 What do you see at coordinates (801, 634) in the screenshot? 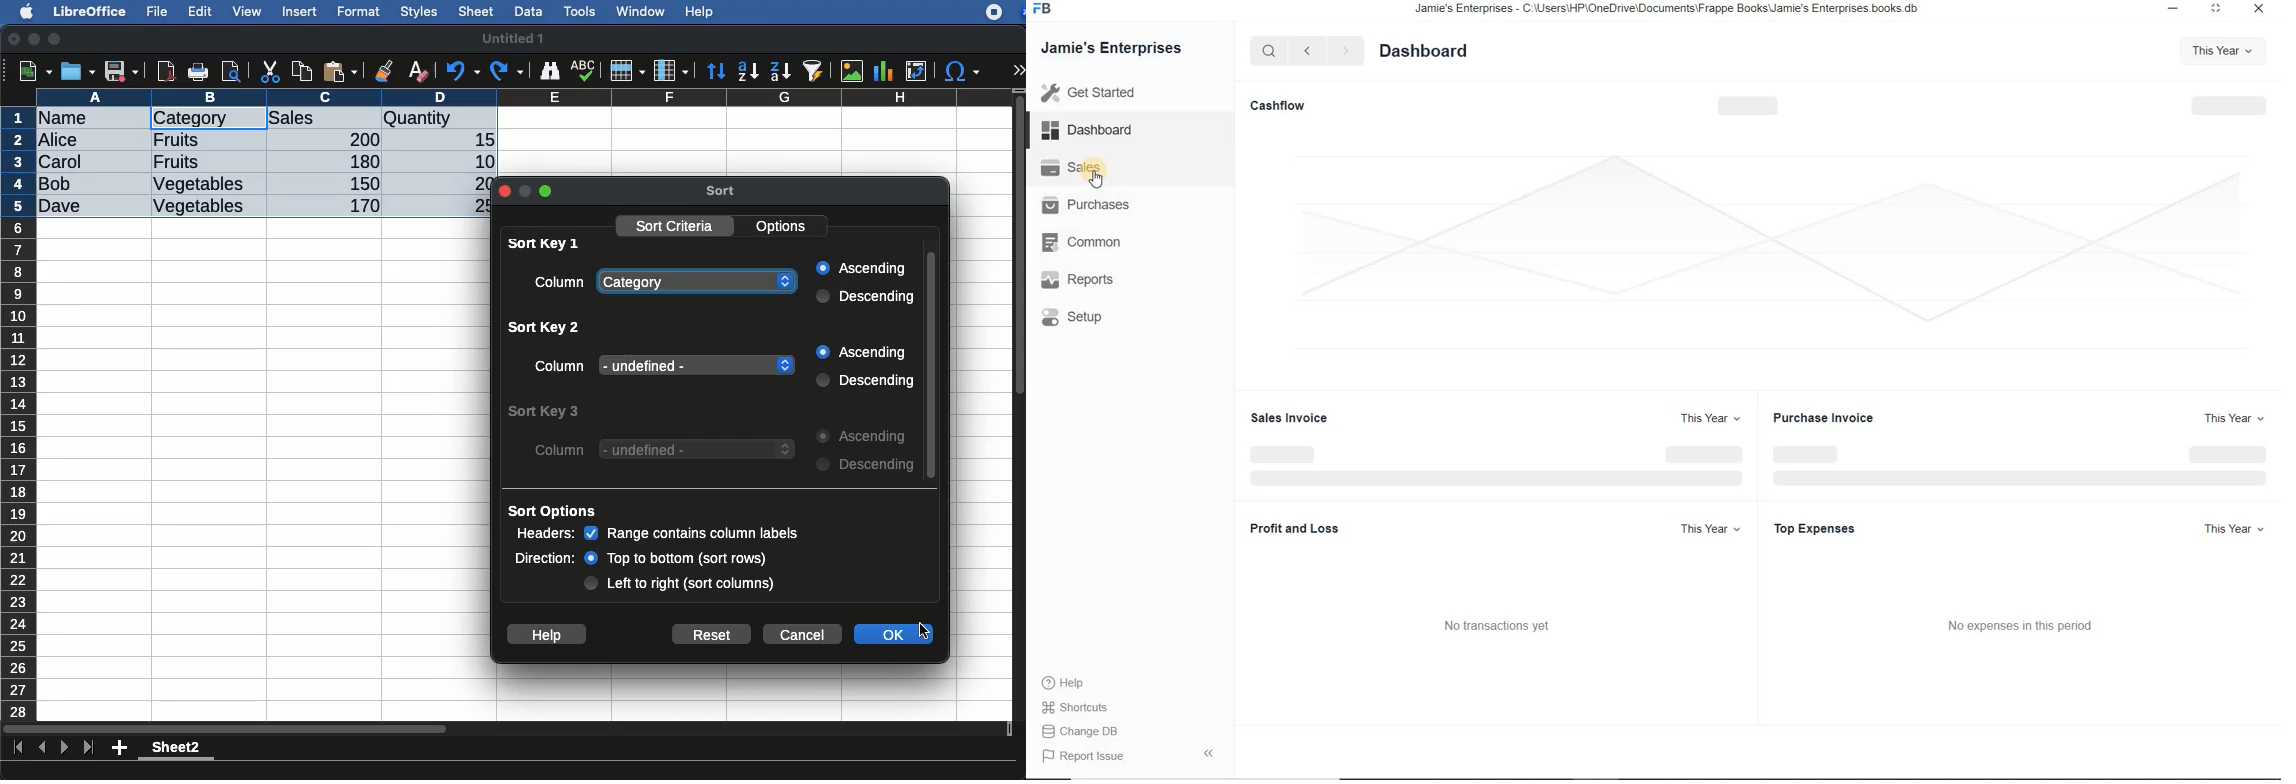
I see `cancel ` at bounding box center [801, 634].